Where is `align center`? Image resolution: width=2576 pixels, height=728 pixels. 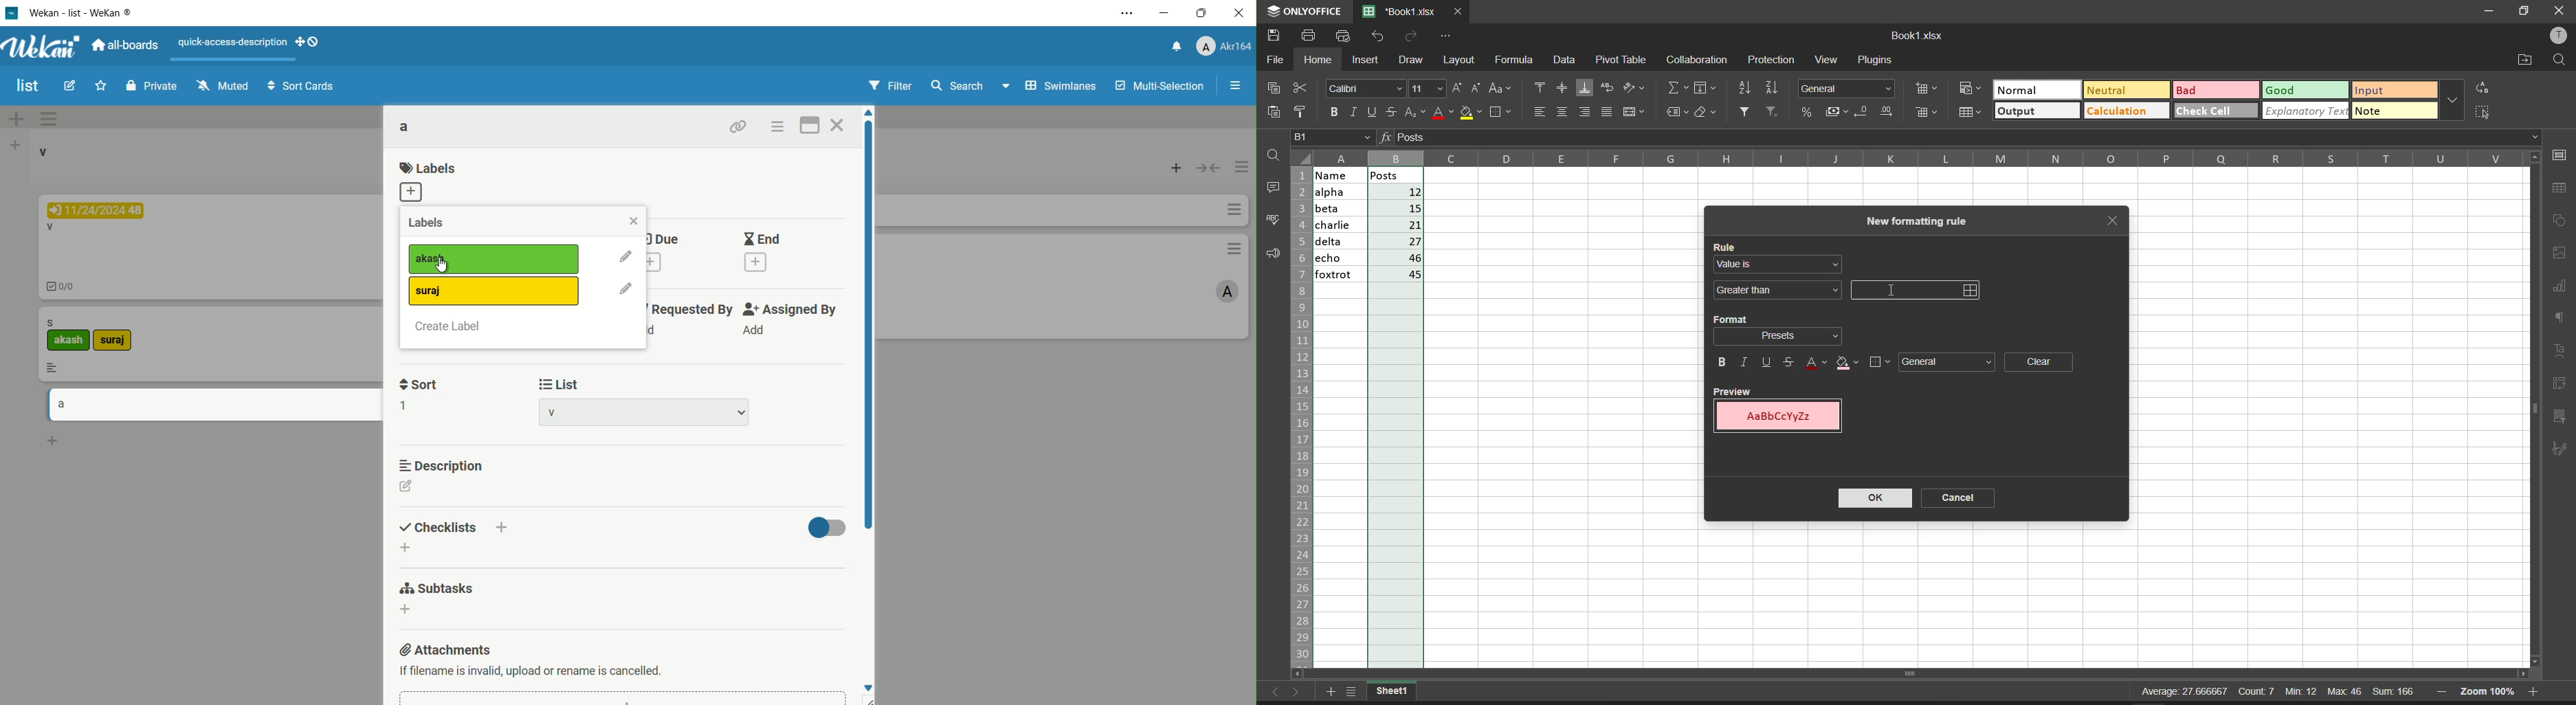 align center is located at coordinates (1559, 88).